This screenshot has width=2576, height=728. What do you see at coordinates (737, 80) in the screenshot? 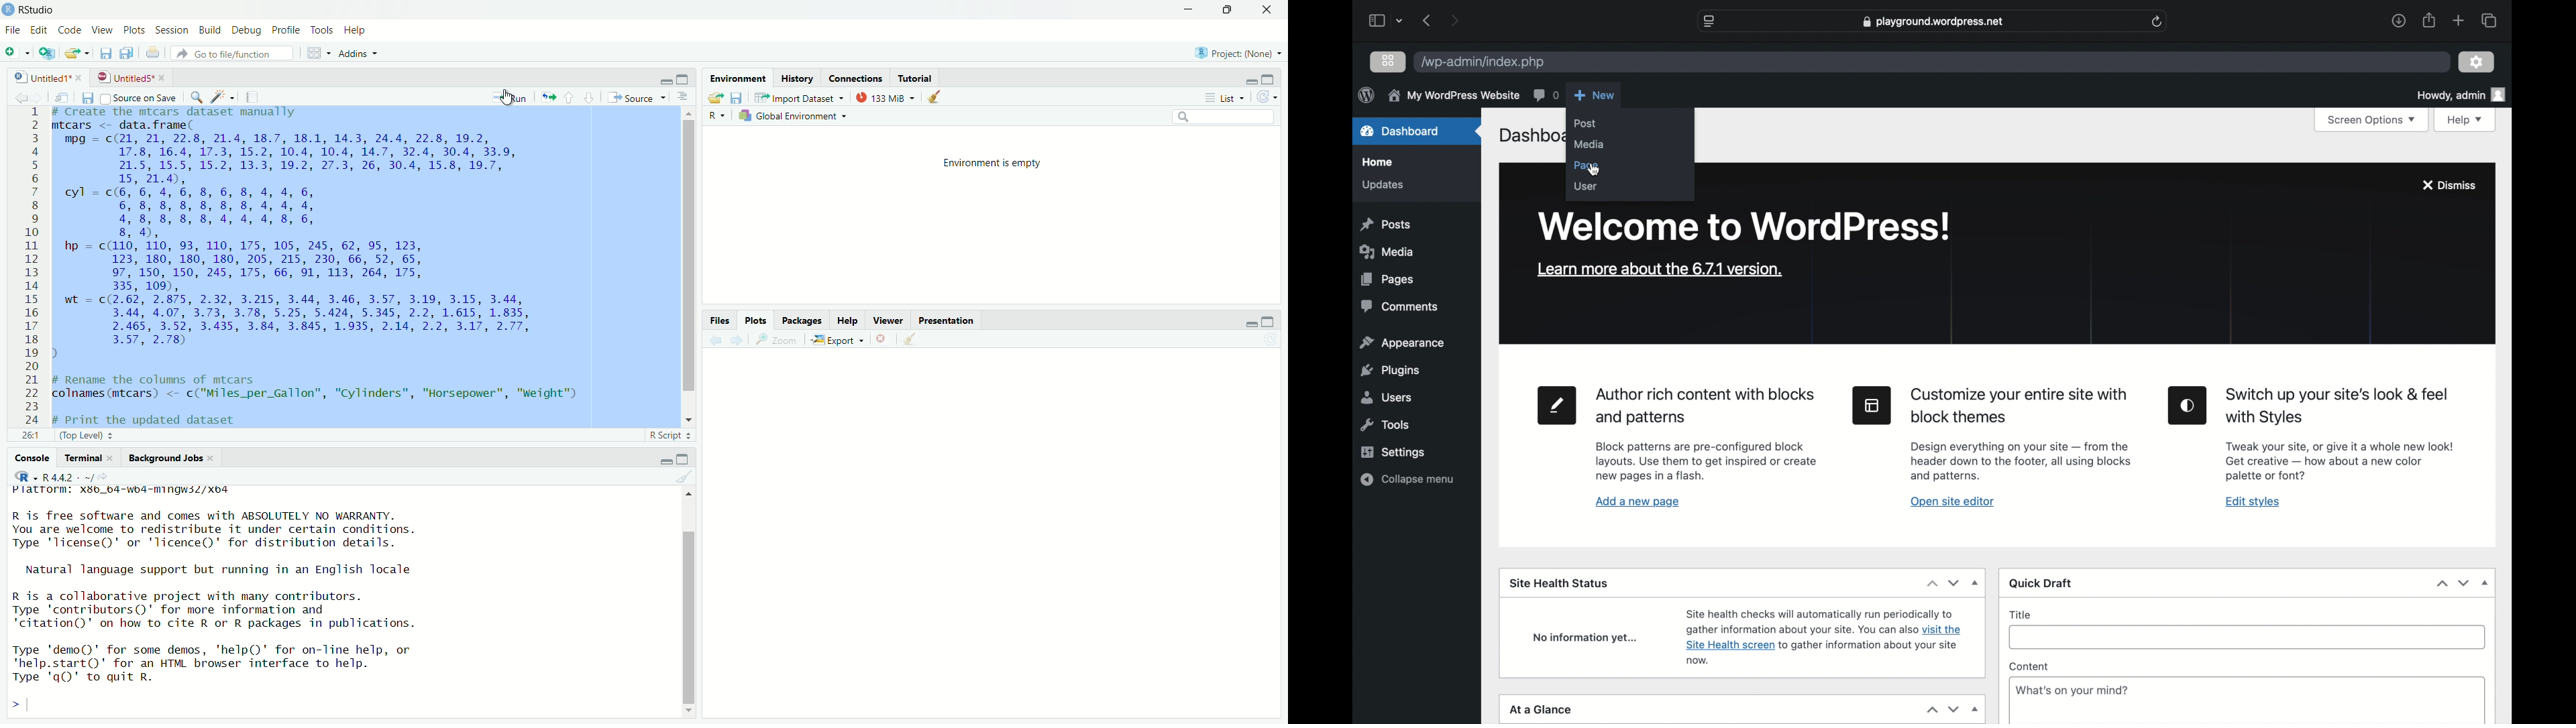
I see `Environment` at bounding box center [737, 80].